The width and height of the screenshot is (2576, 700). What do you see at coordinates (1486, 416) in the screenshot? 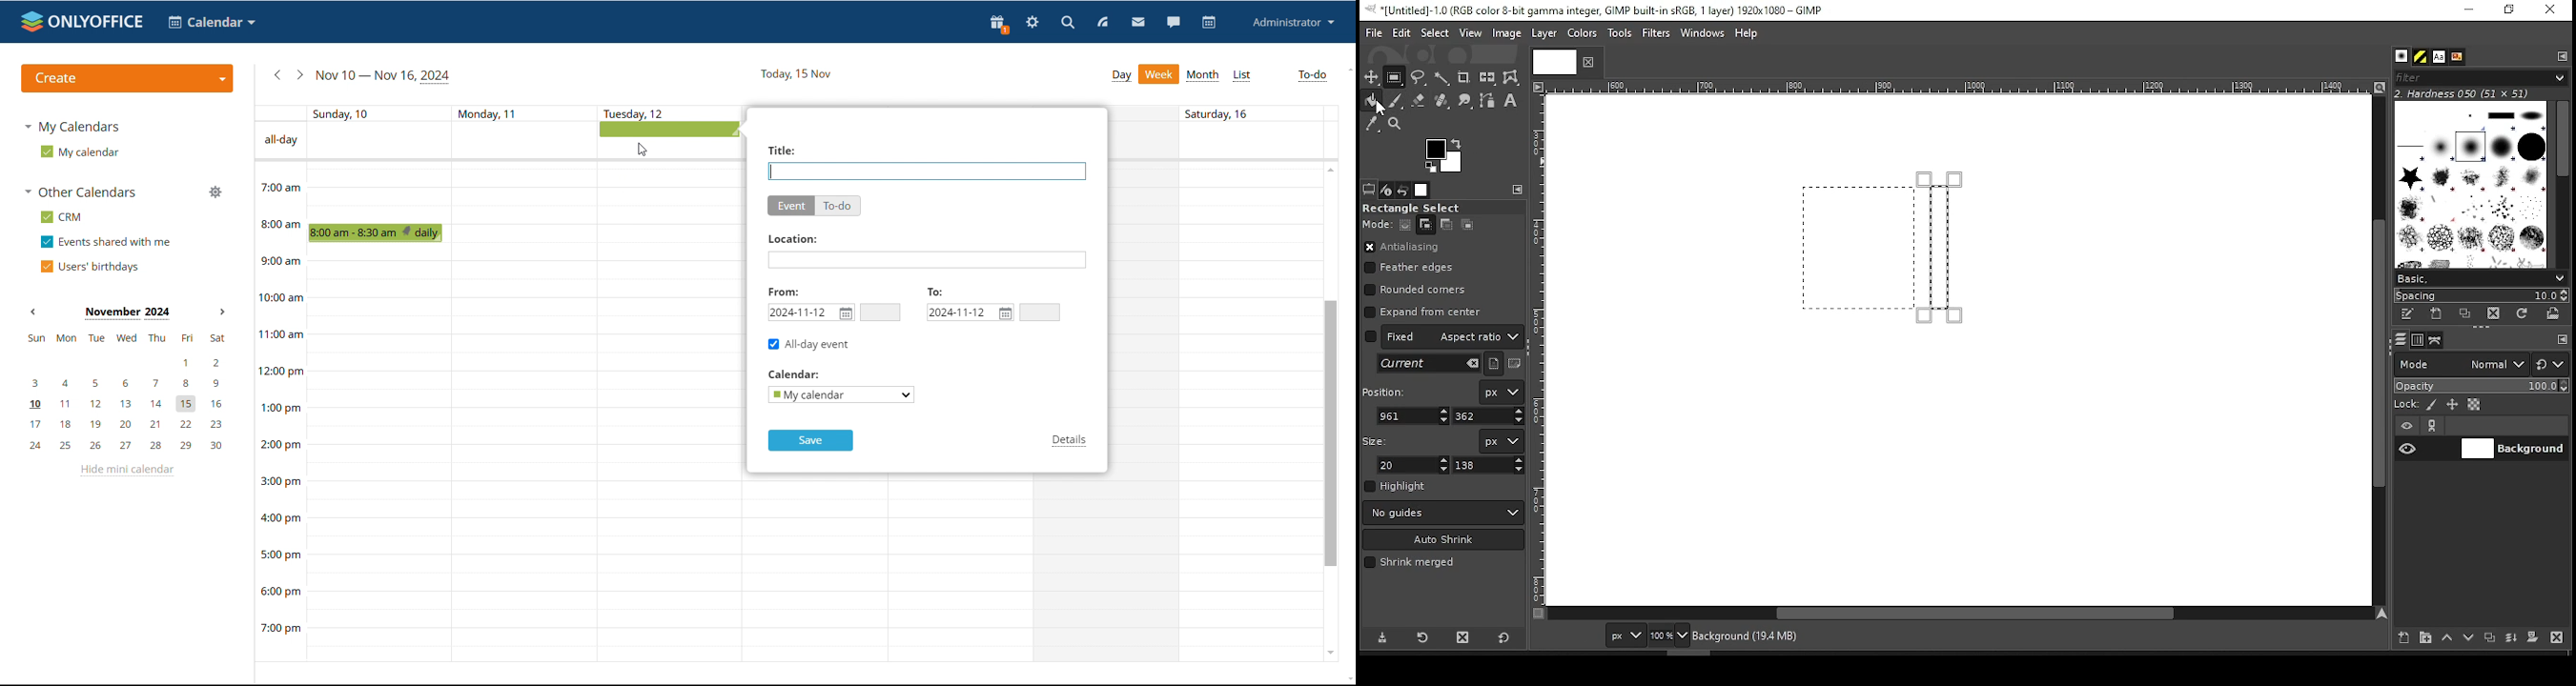
I see `y` at bounding box center [1486, 416].